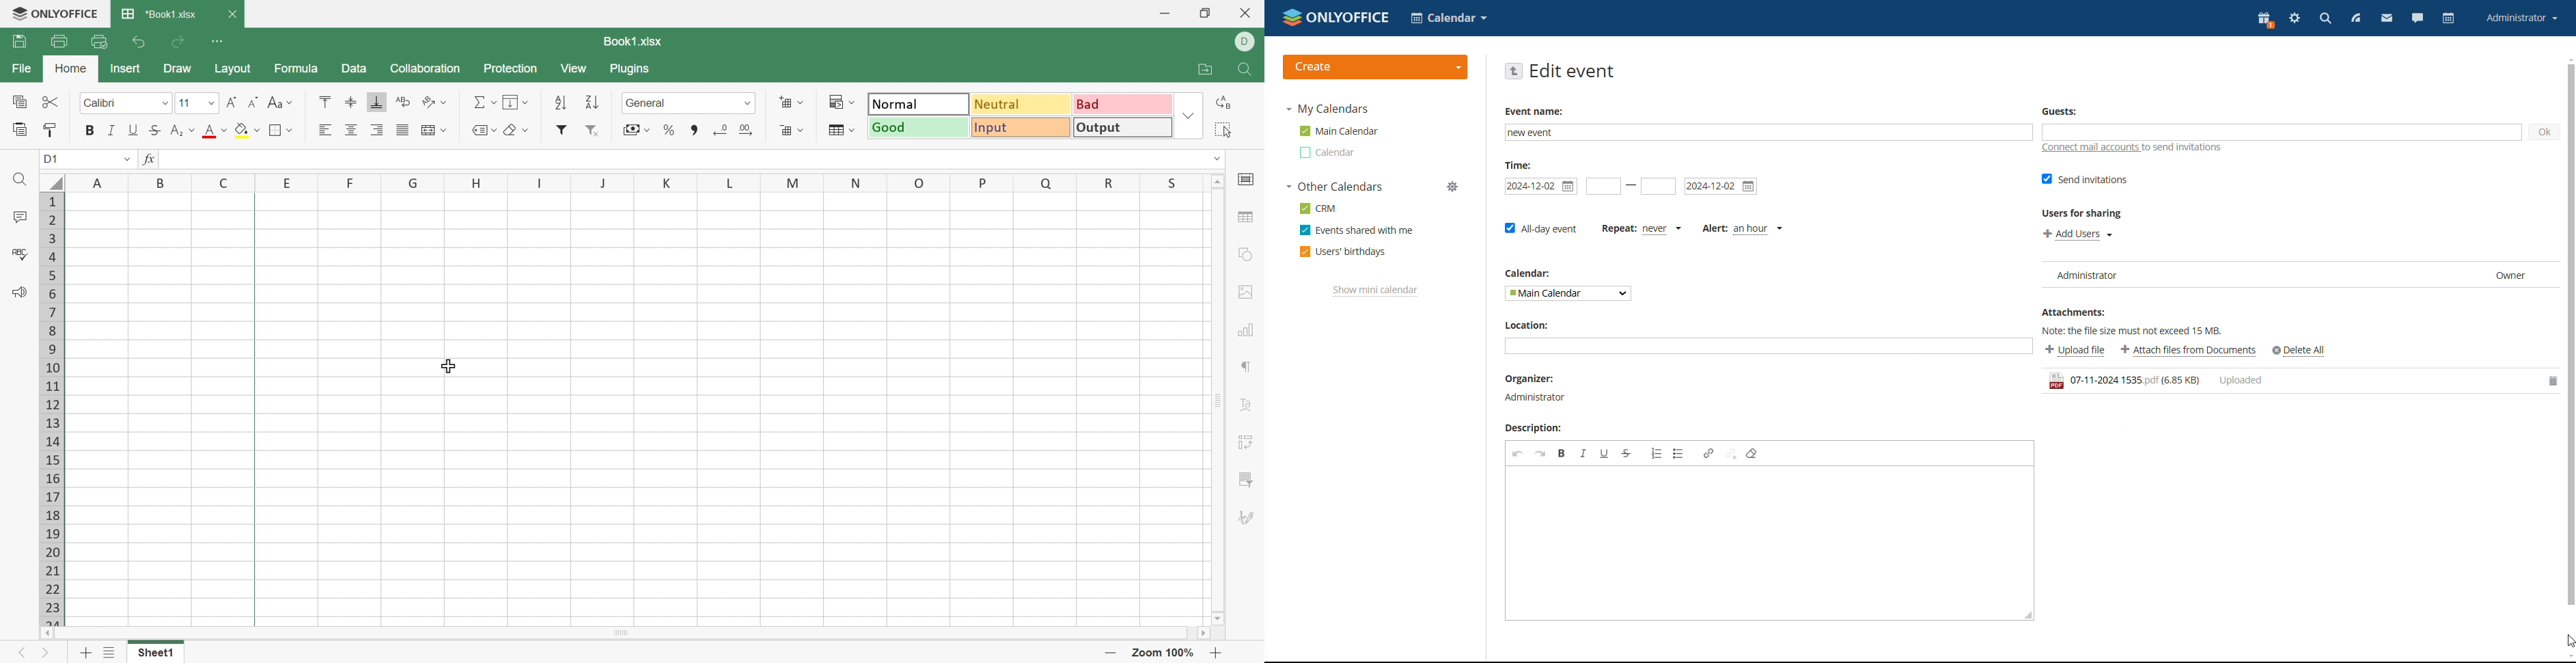 The height and width of the screenshot is (672, 2576). Describe the element at coordinates (1247, 42) in the screenshot. I see `DELL` at that location.